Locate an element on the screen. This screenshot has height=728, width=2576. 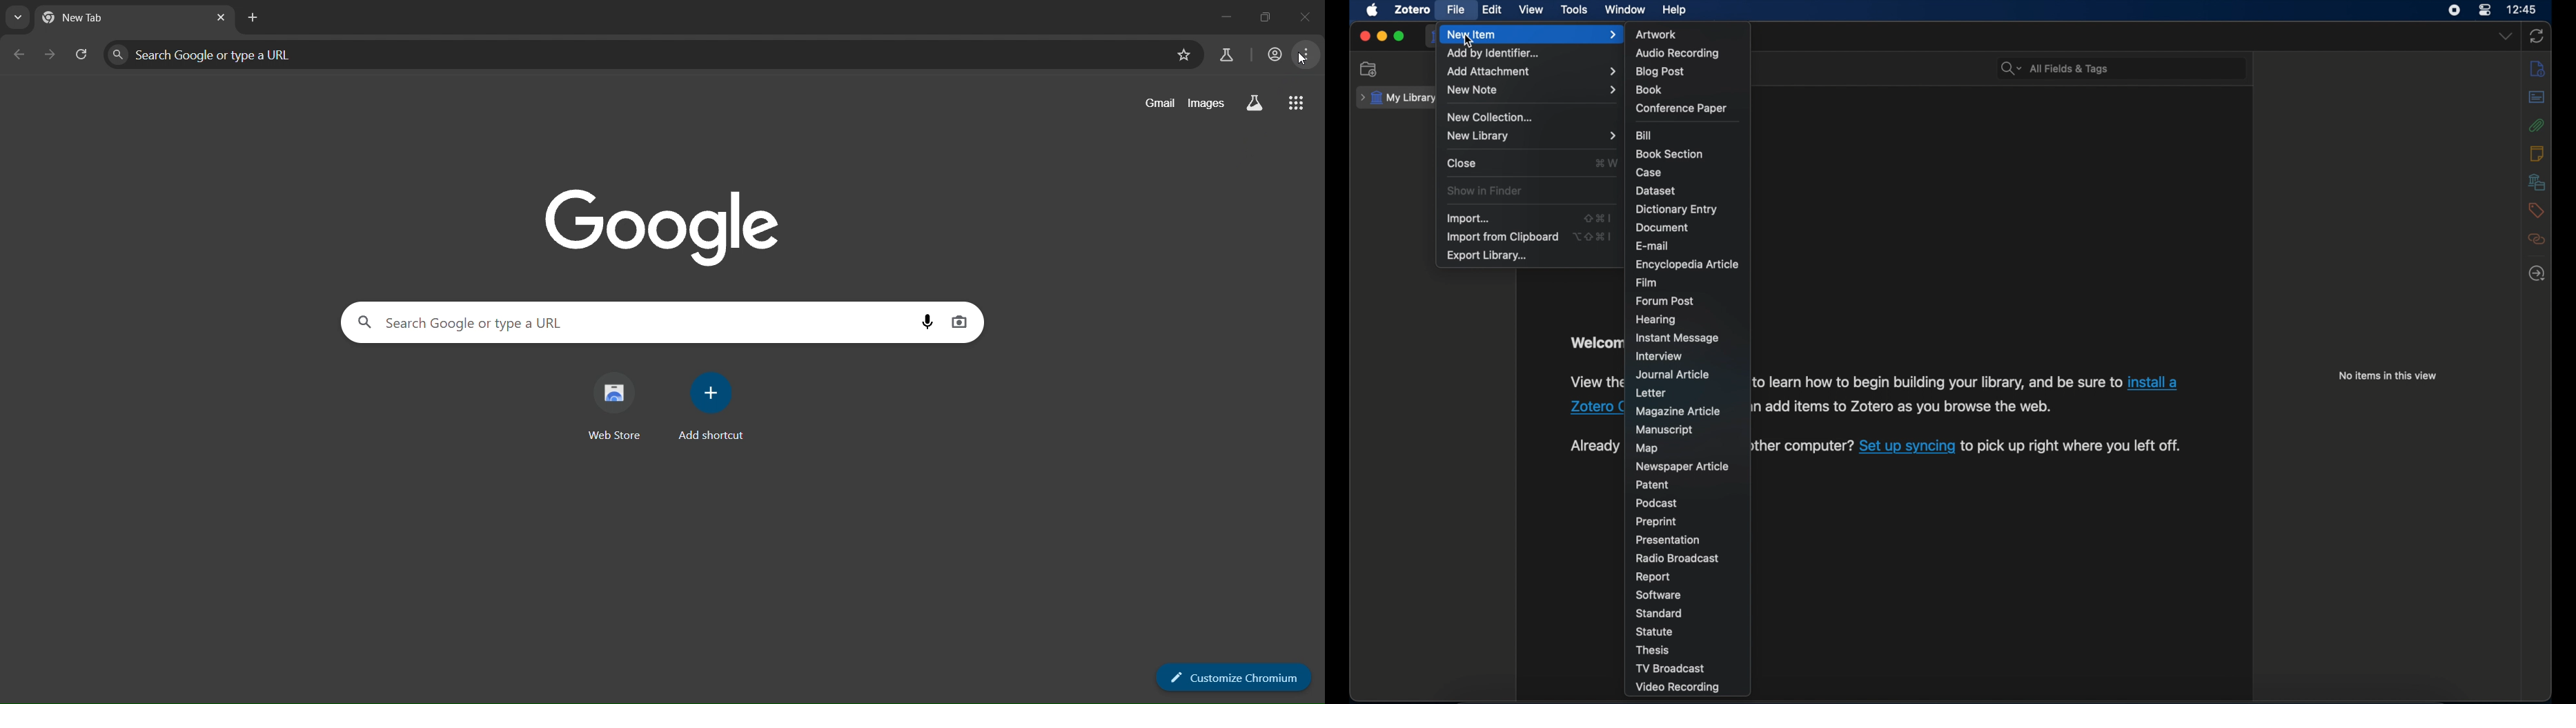
dictionary entry is located at coordinates (1676, 209).